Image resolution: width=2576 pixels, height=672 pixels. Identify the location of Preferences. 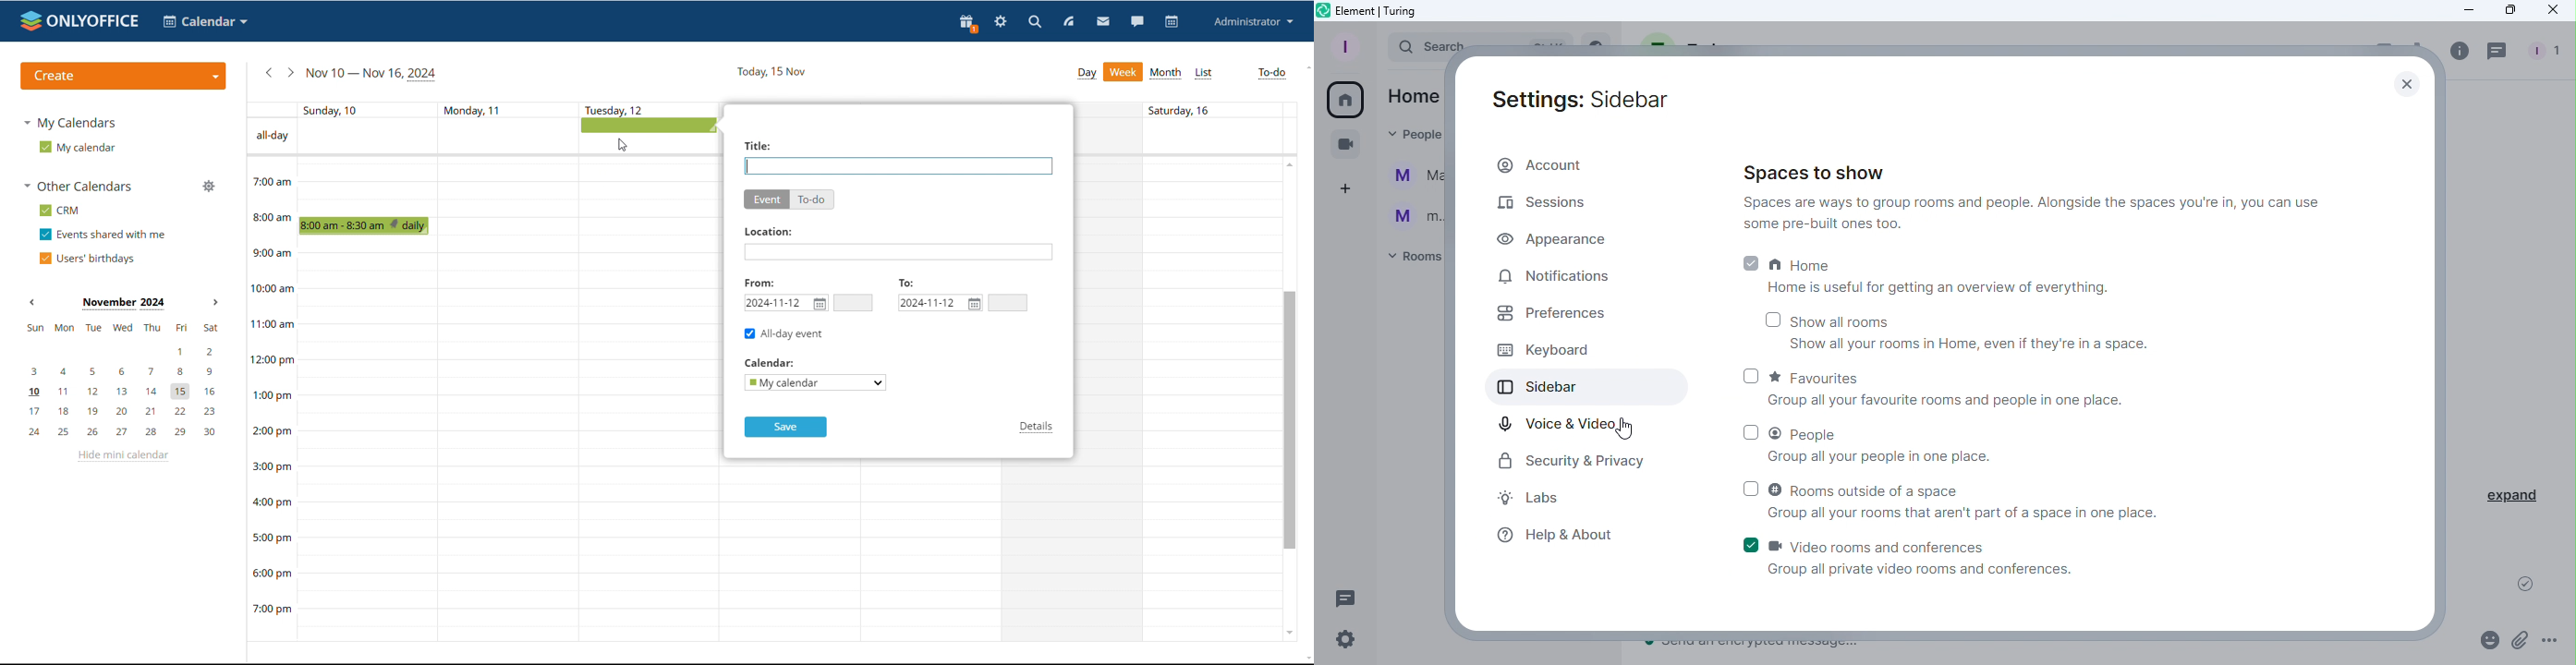
(1550, 313).